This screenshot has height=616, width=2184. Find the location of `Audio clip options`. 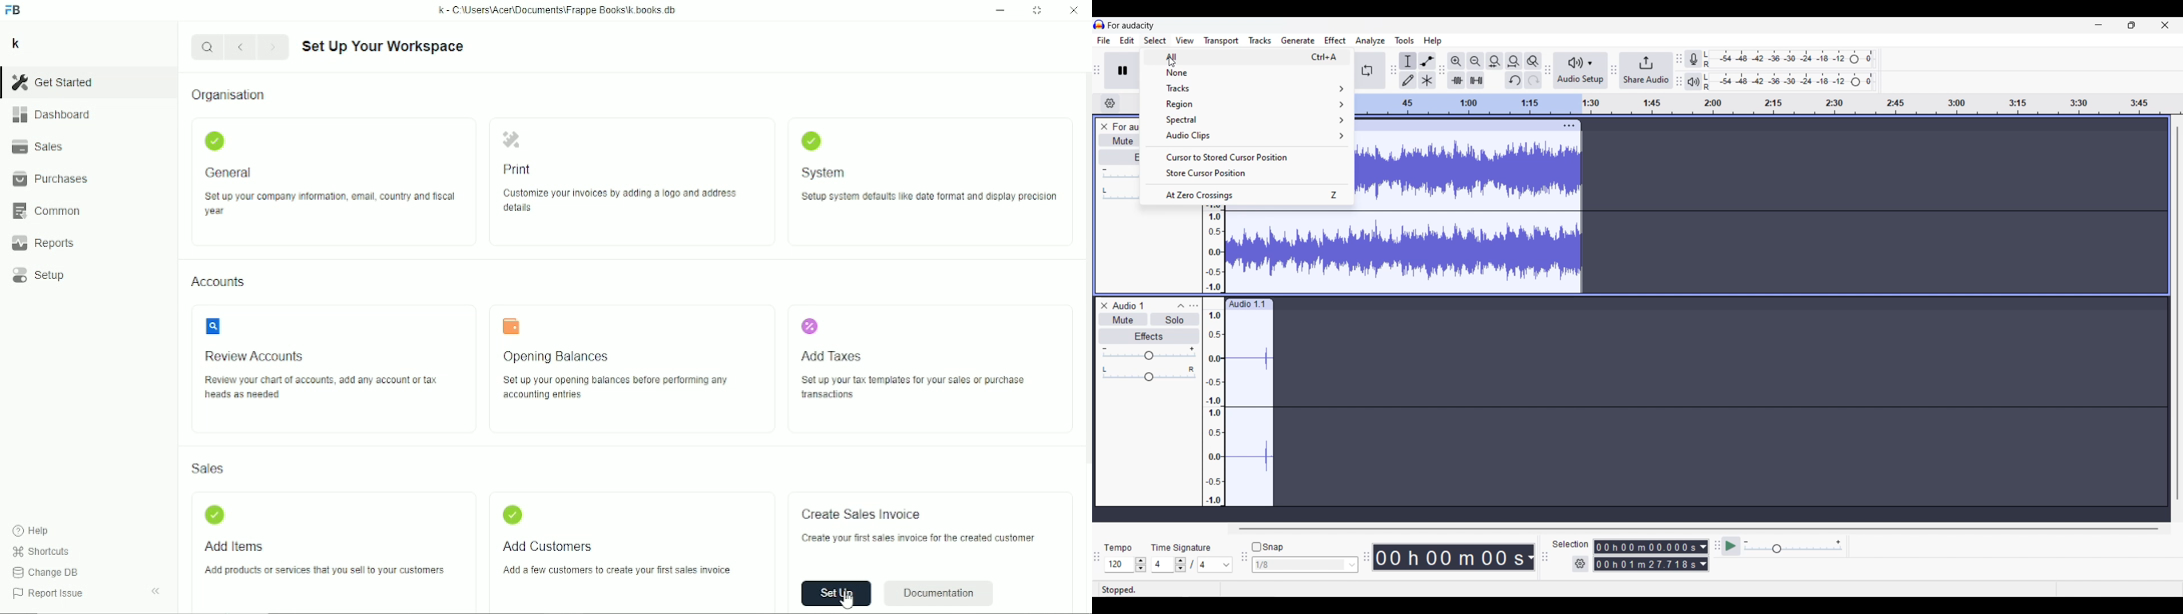

Audio clip options is located at coordinates (1248, 136).